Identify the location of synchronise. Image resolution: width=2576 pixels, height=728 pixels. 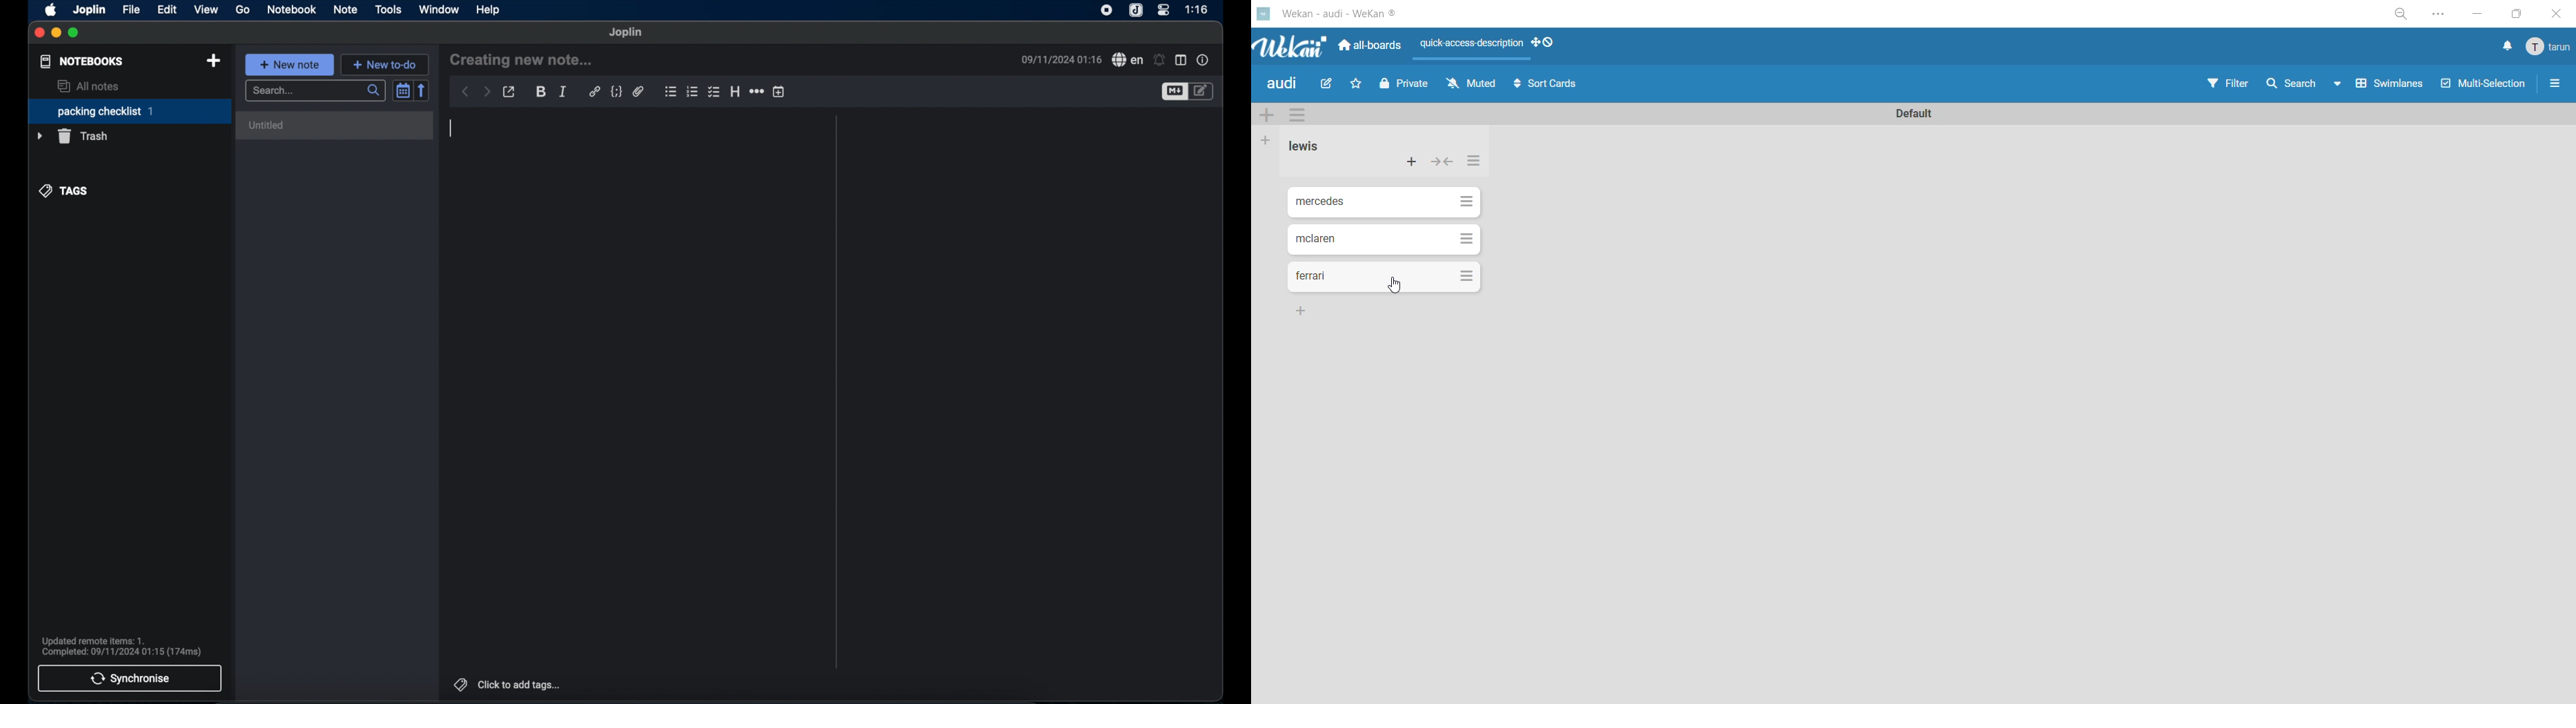
(129, 679).